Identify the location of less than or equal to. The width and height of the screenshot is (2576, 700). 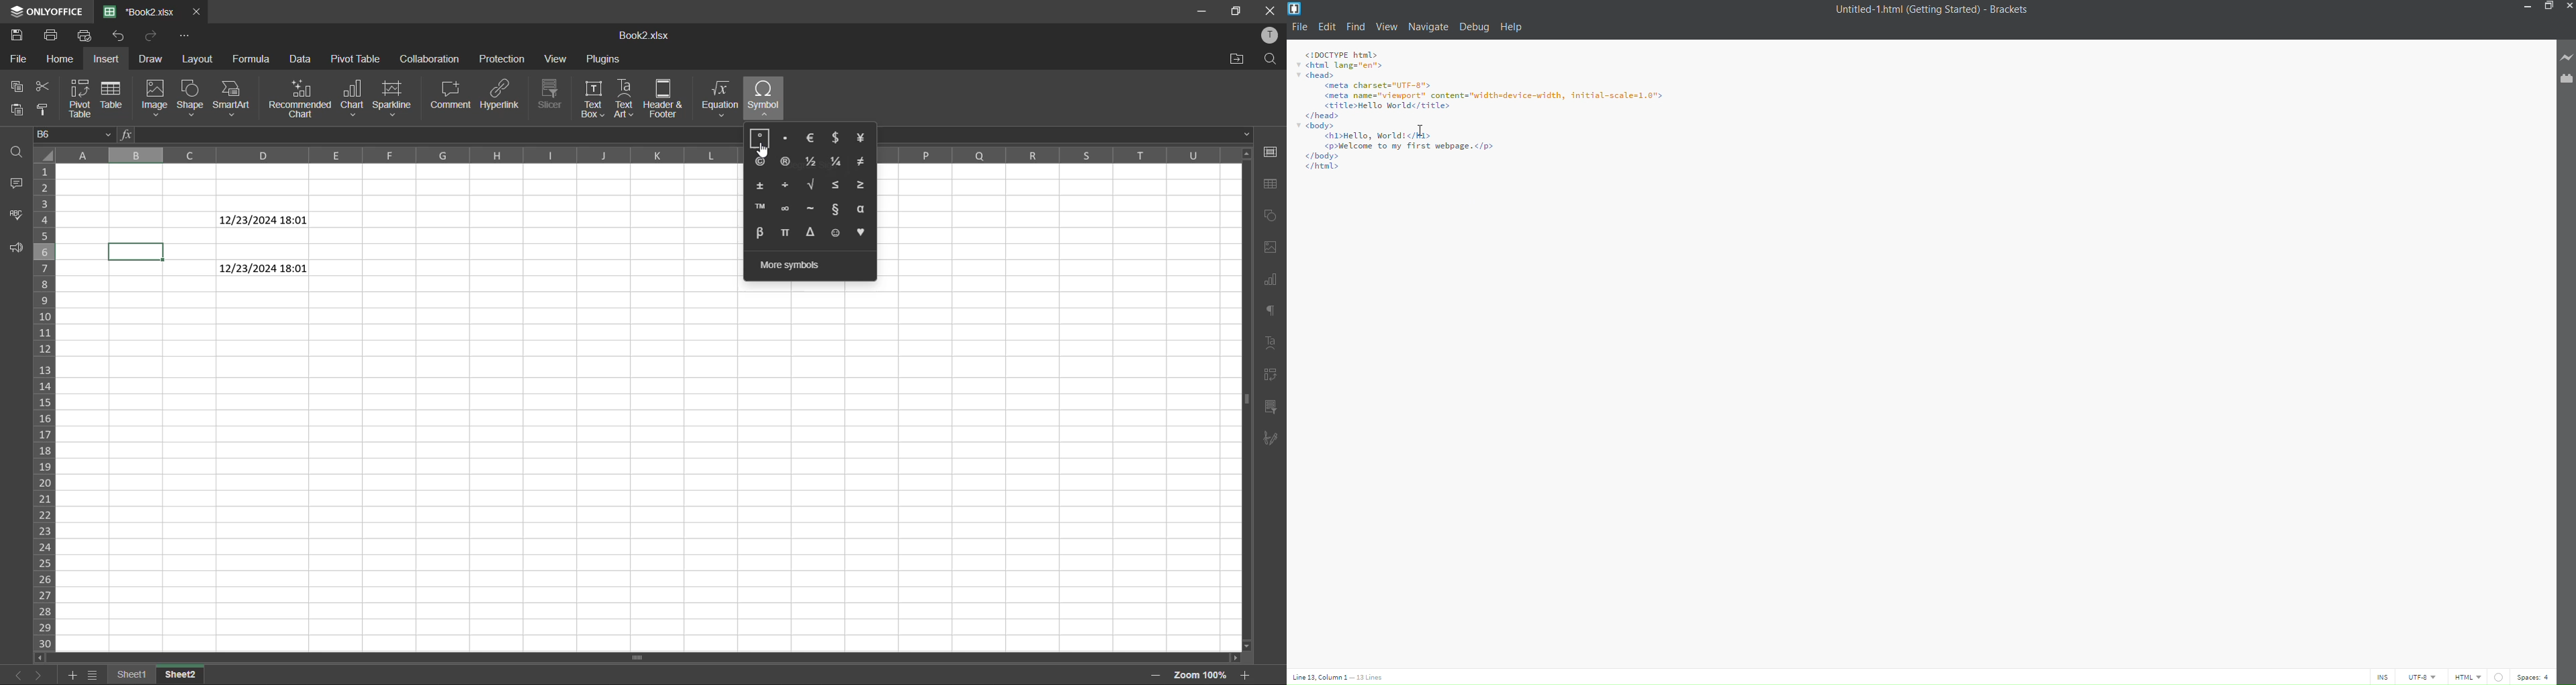
(836, 185).